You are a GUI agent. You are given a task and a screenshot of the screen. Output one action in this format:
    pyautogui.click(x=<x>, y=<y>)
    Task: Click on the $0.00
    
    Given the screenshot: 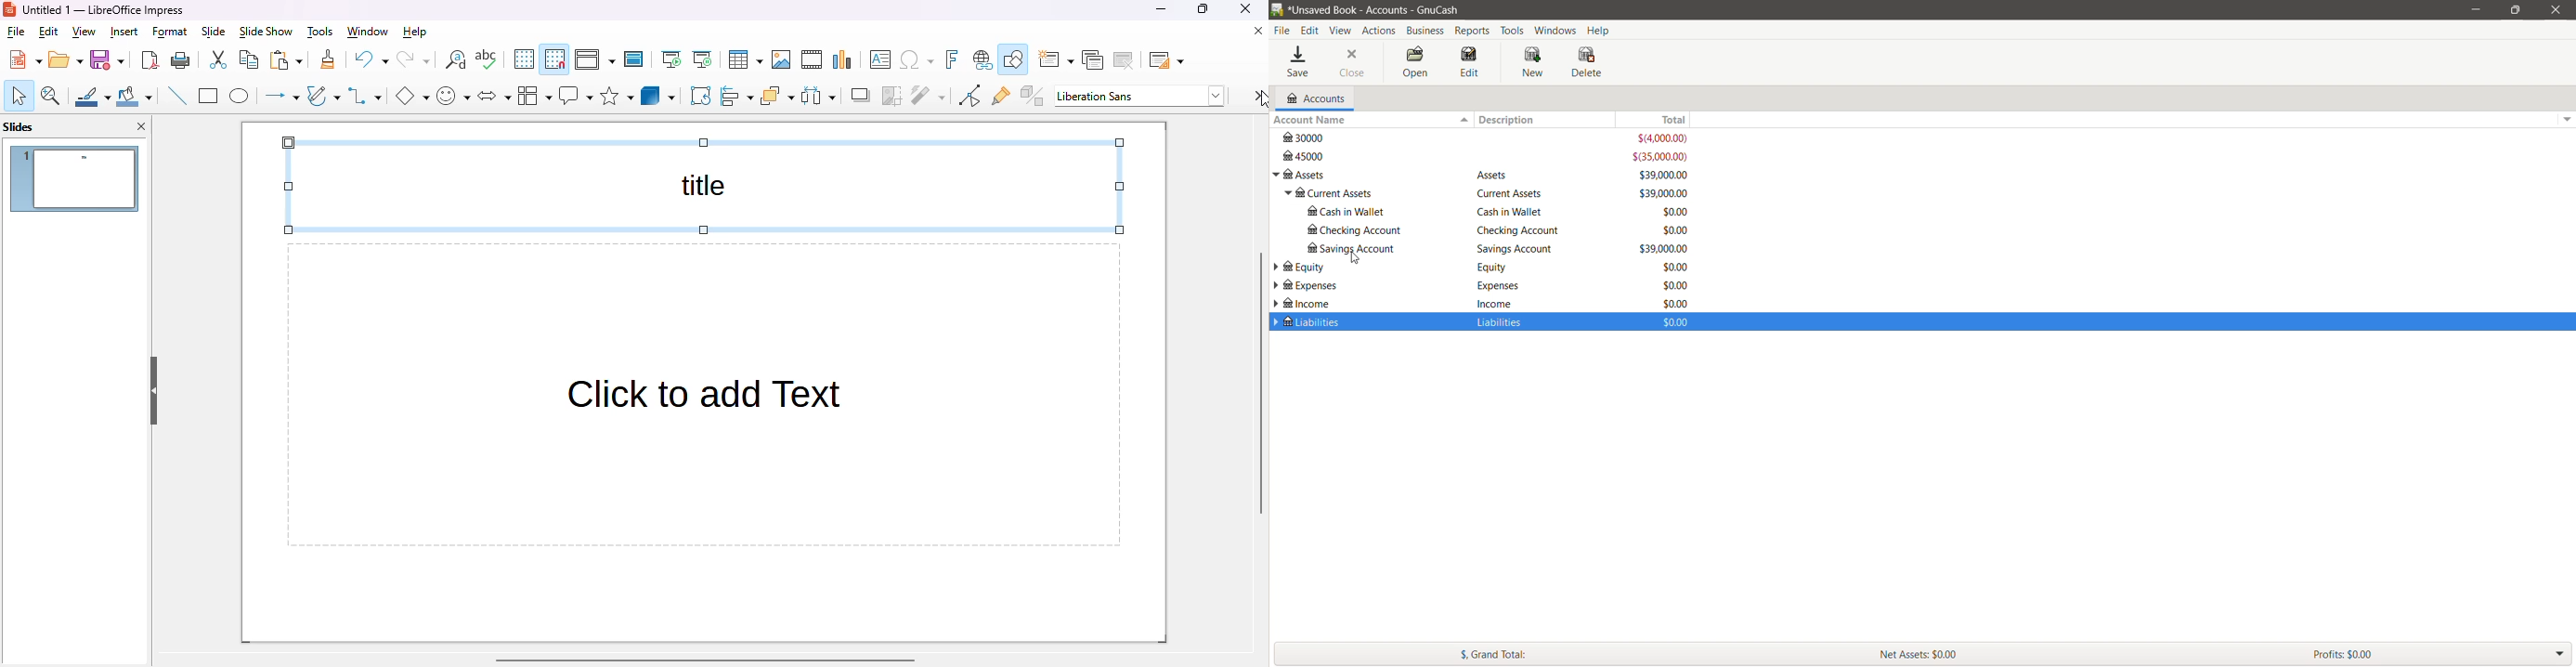 What is the action you would take?
    pyautogui.click(x=1679, y=324)
    